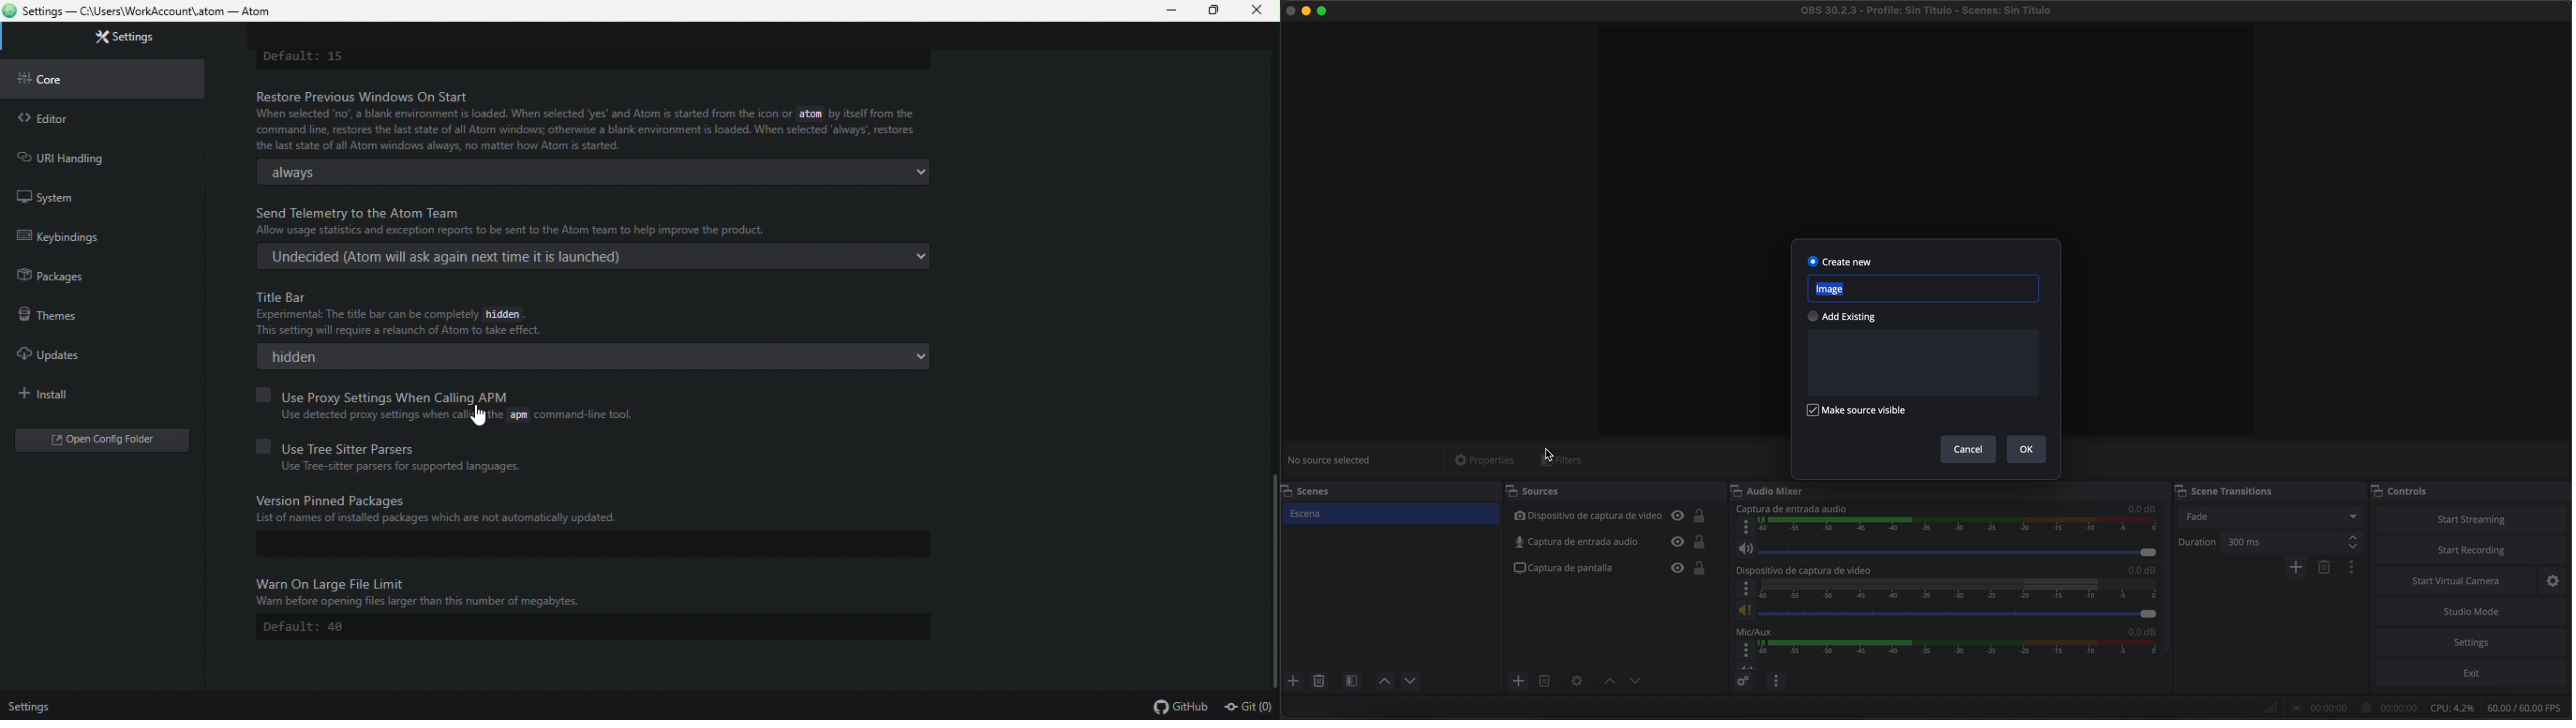  I want to click on vol, so click(1746, 665).